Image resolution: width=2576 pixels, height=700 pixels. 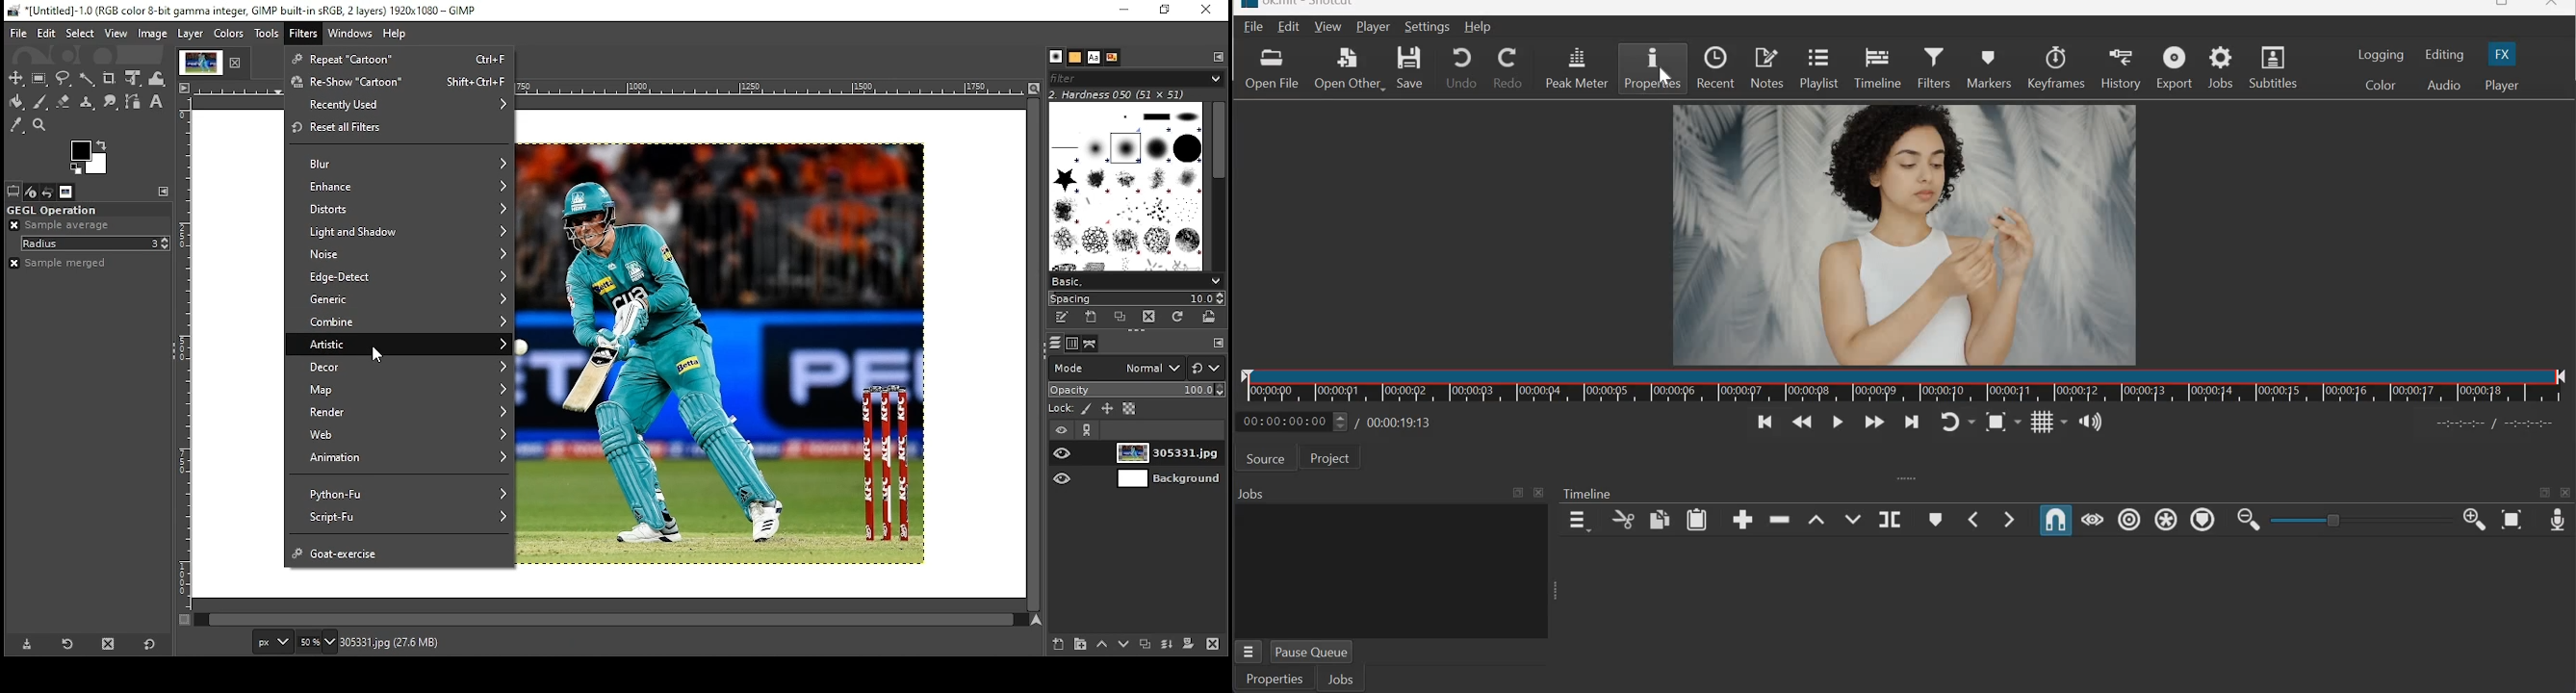 I want to click on Ripple all tracks, so click(x=2165, y=519).